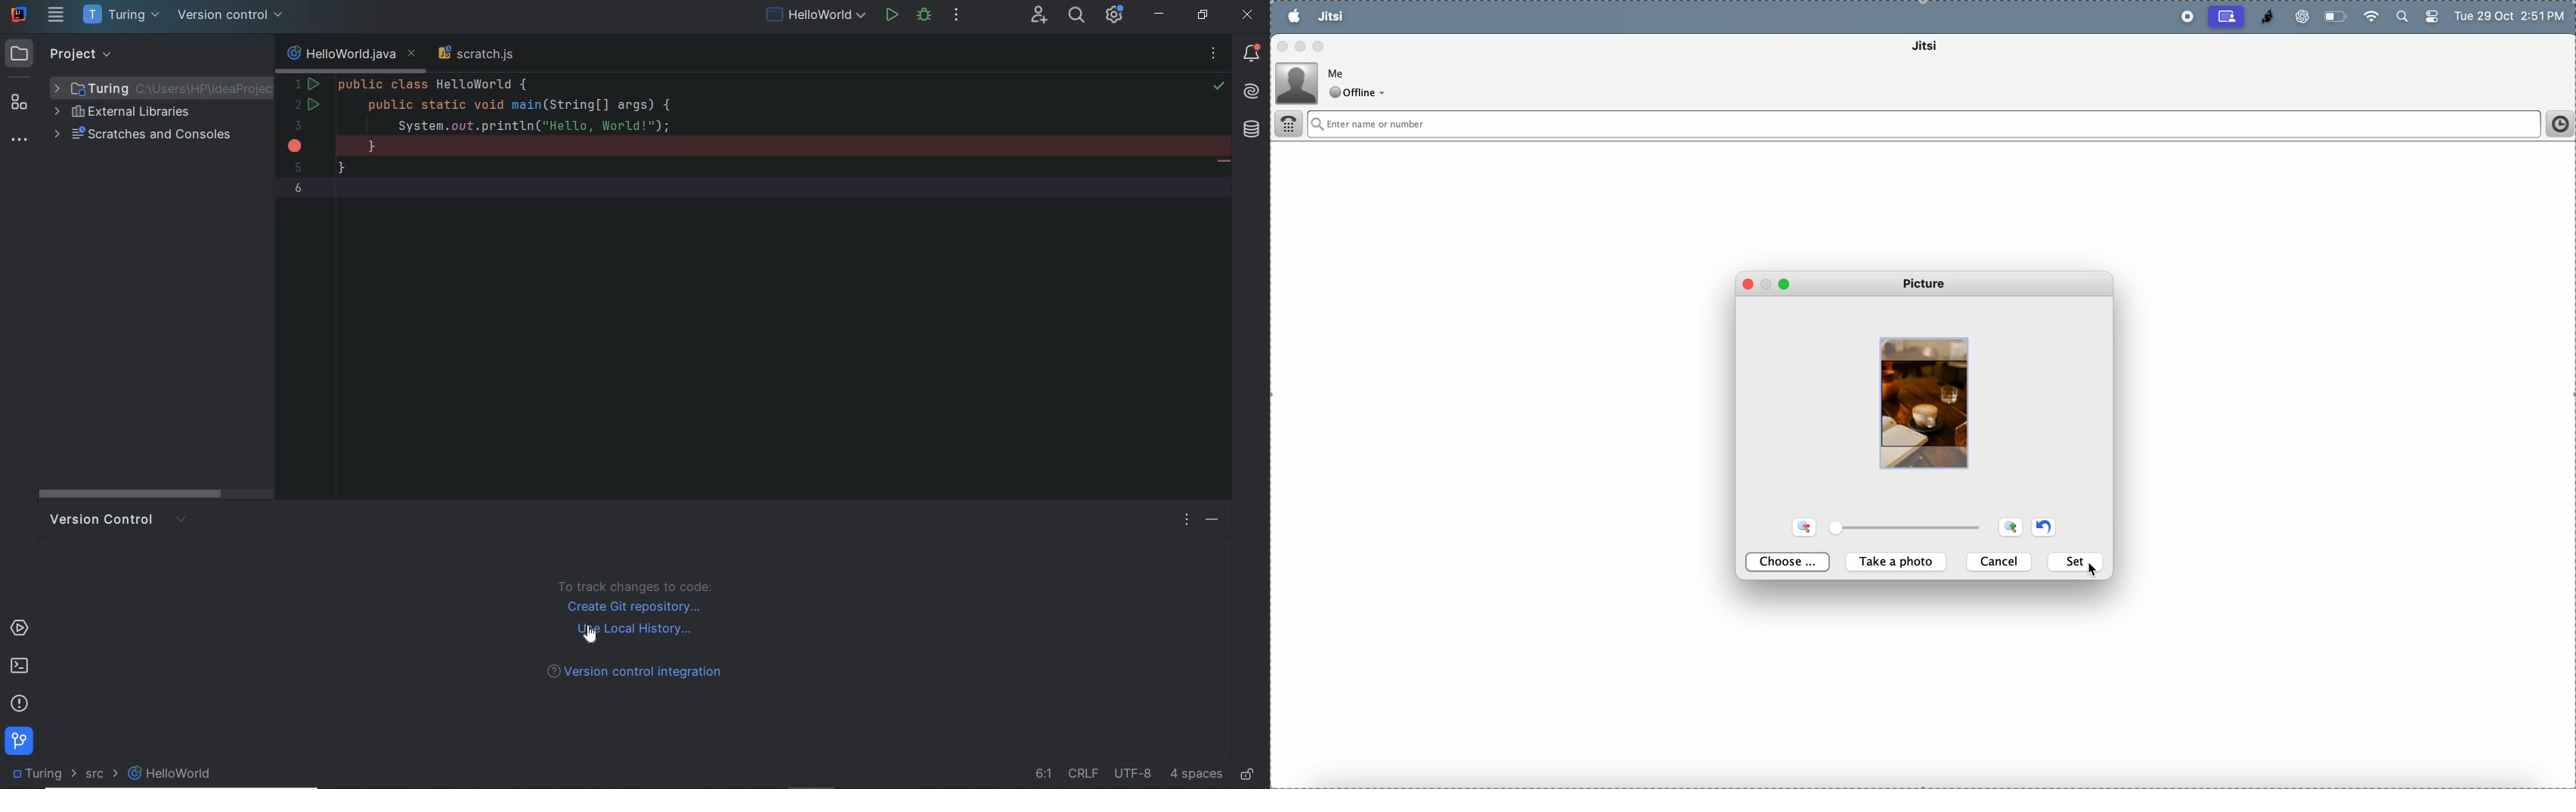 The image size is (2576, 812). I want to click on set, so click(2077, 562).